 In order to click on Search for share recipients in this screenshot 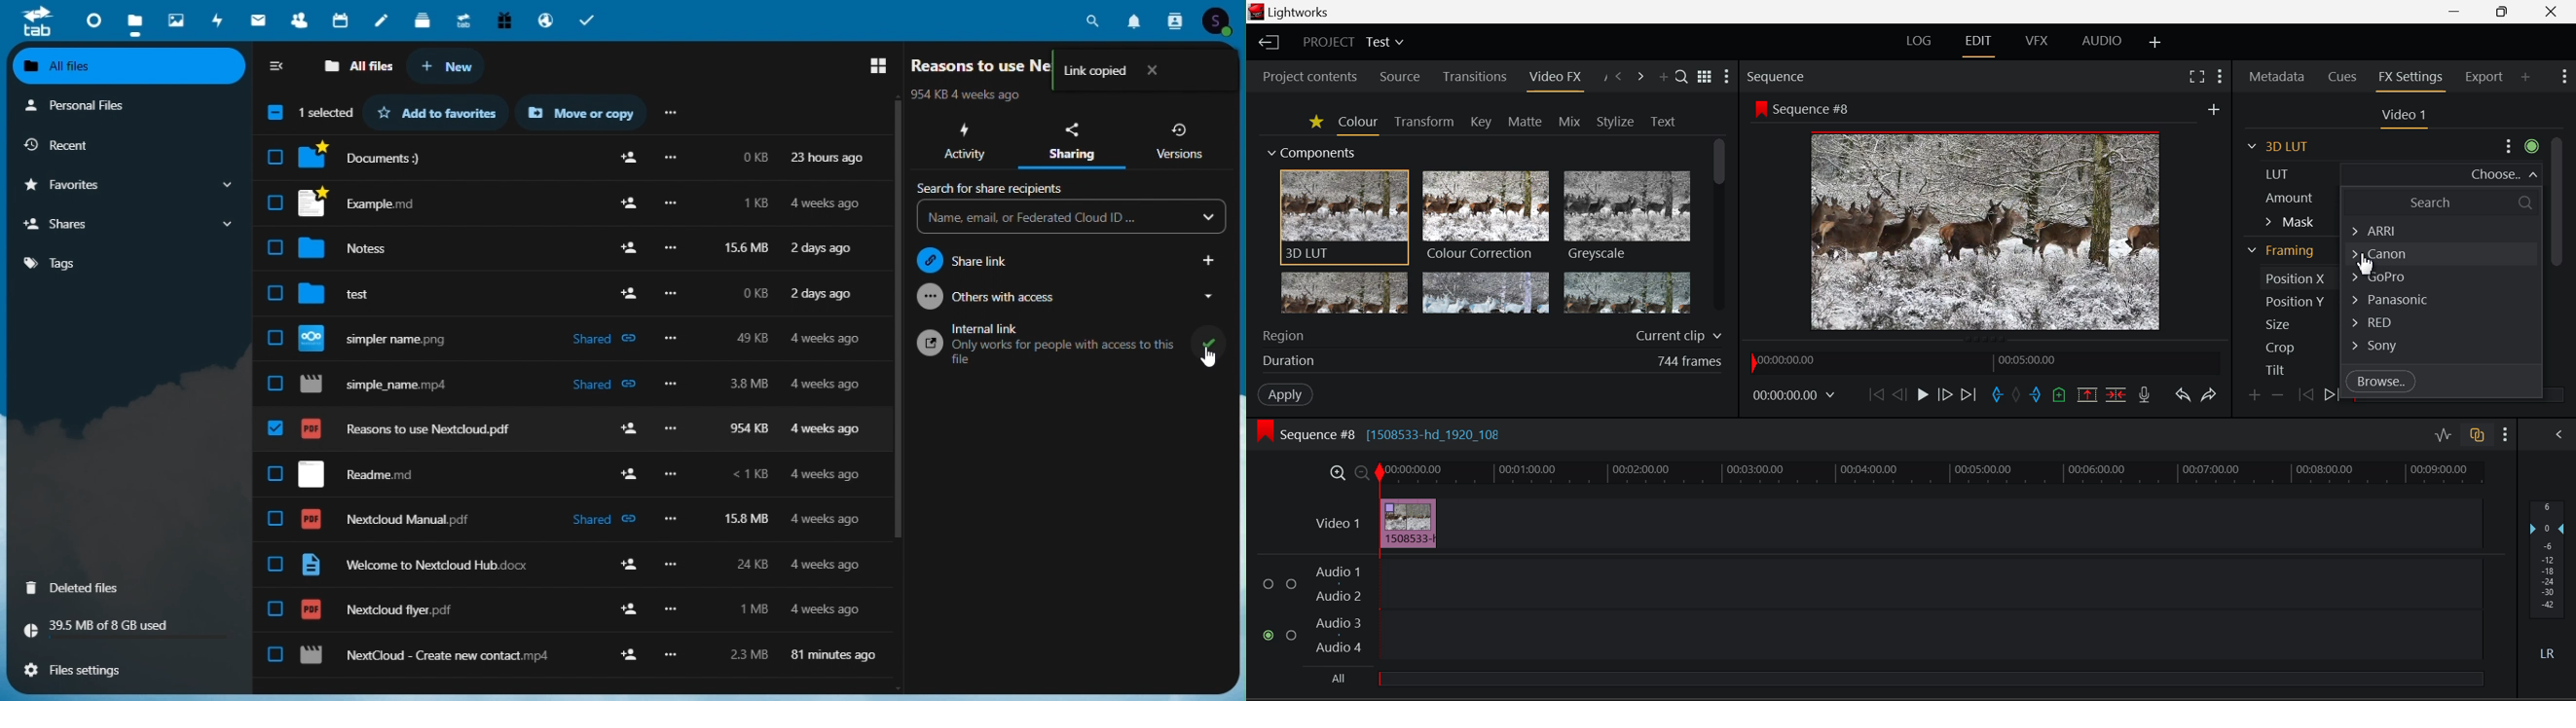, I will do `click(1073, 206)`.